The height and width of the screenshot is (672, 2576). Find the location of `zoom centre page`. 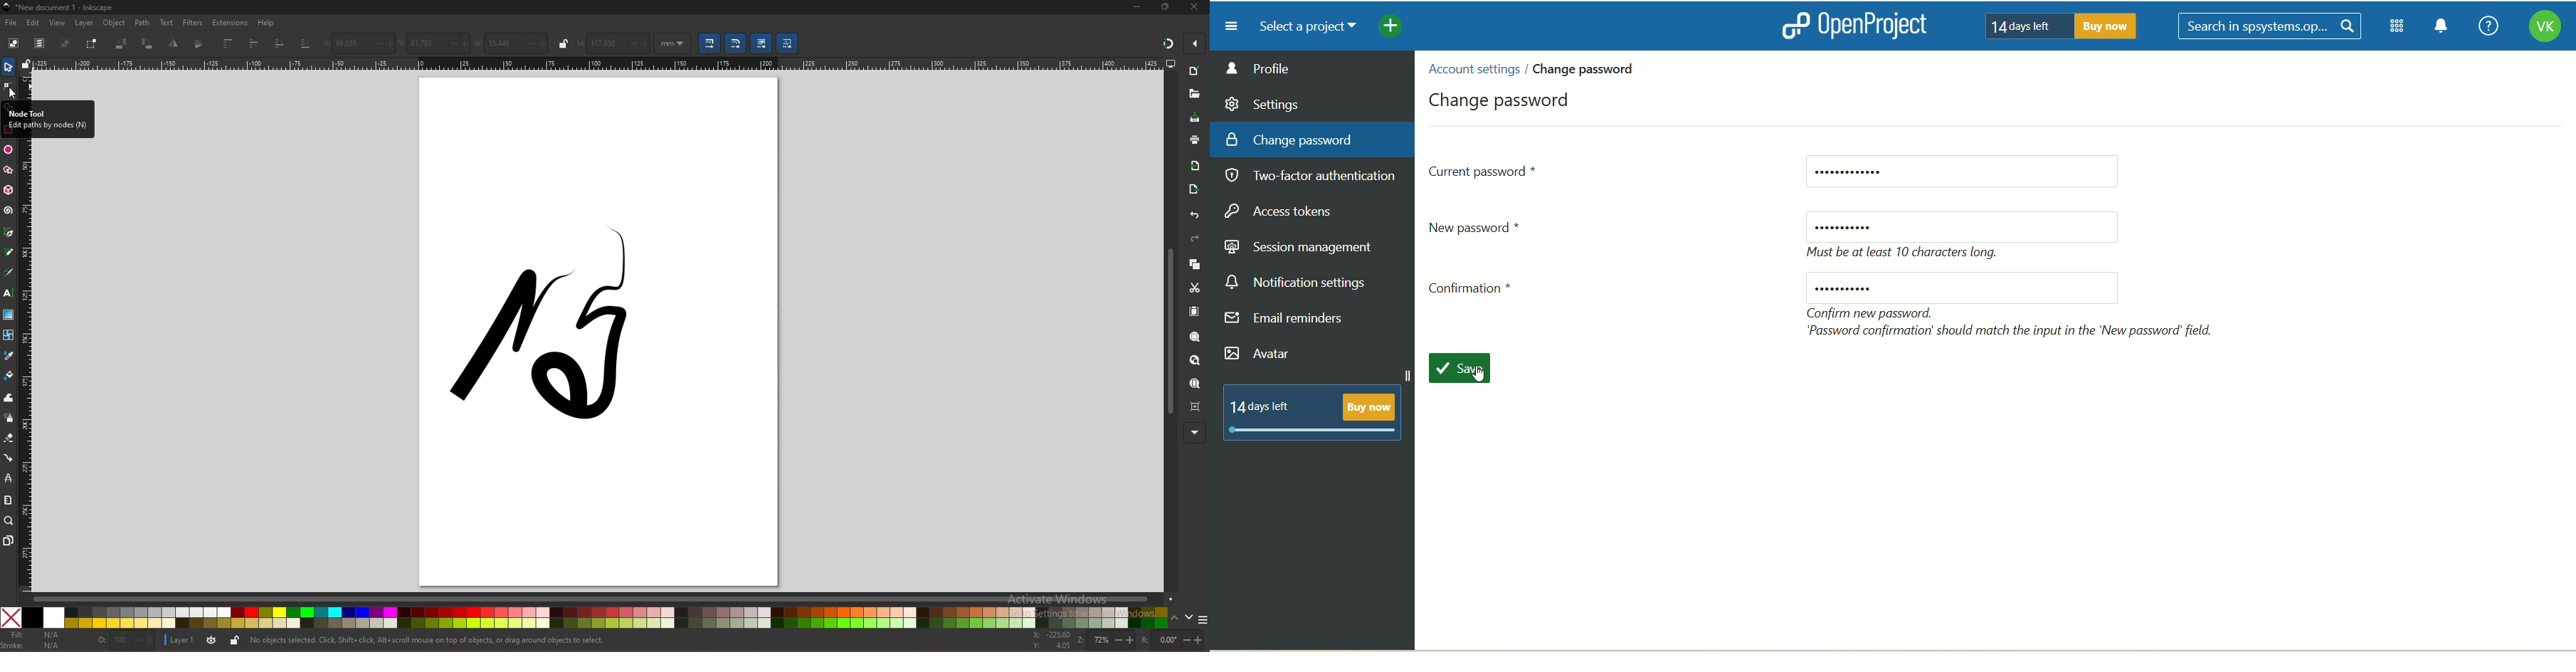

zoom centre page is located at coordinates (1196, 406).